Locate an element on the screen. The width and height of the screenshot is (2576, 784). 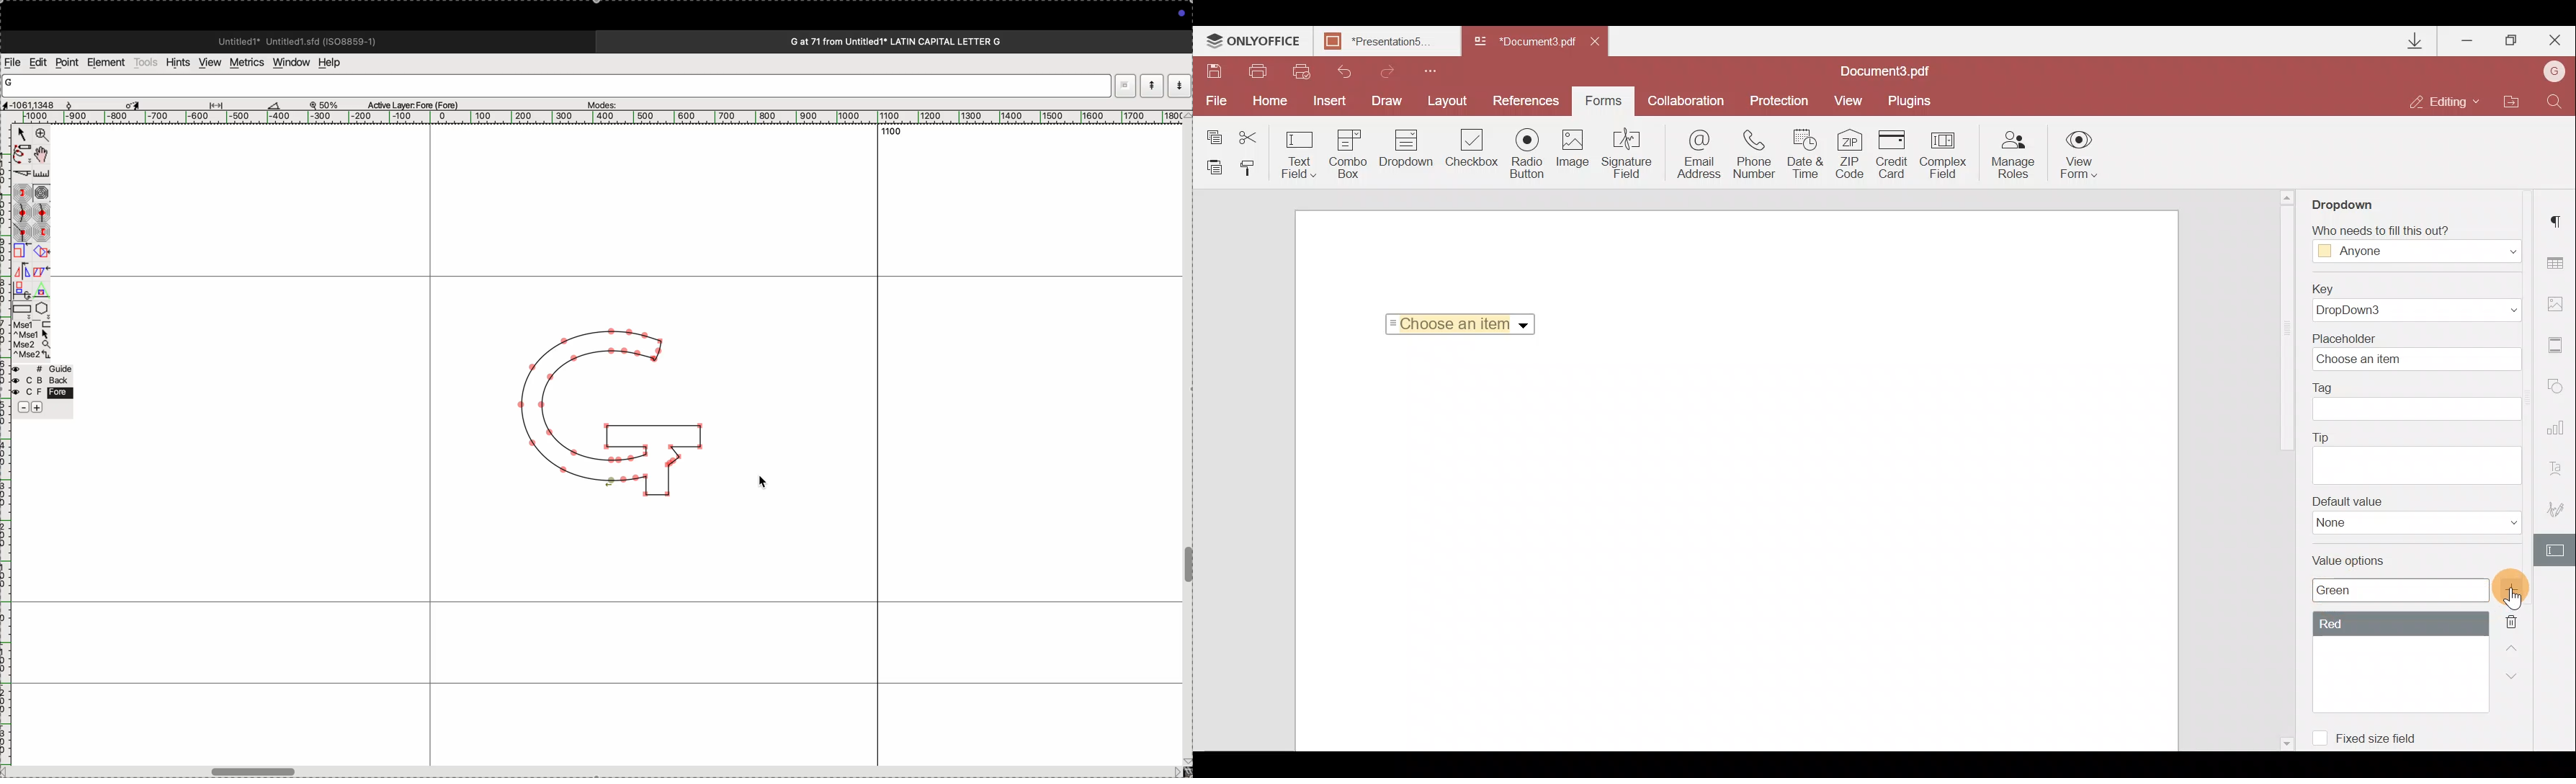
Scroll down is located at coordinates (2285, 741).